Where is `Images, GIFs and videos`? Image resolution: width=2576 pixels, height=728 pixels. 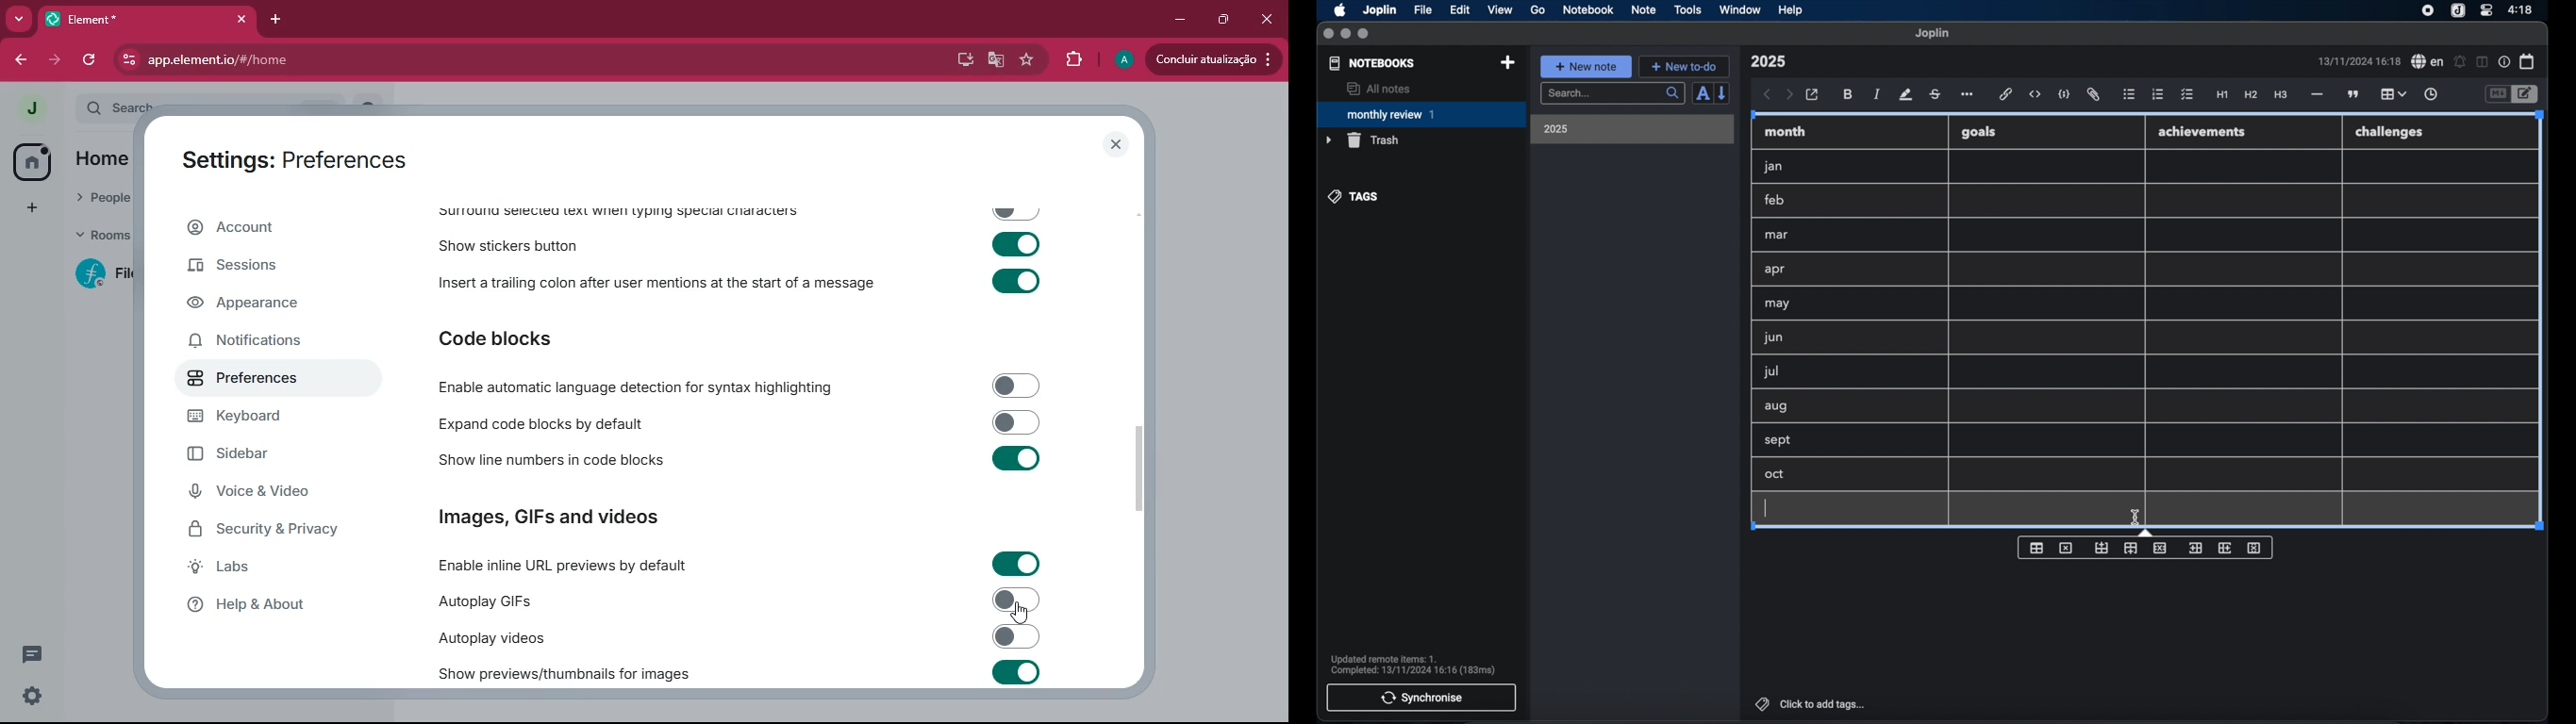
Images, GIFs and videos is located at coordinates (557, 518).